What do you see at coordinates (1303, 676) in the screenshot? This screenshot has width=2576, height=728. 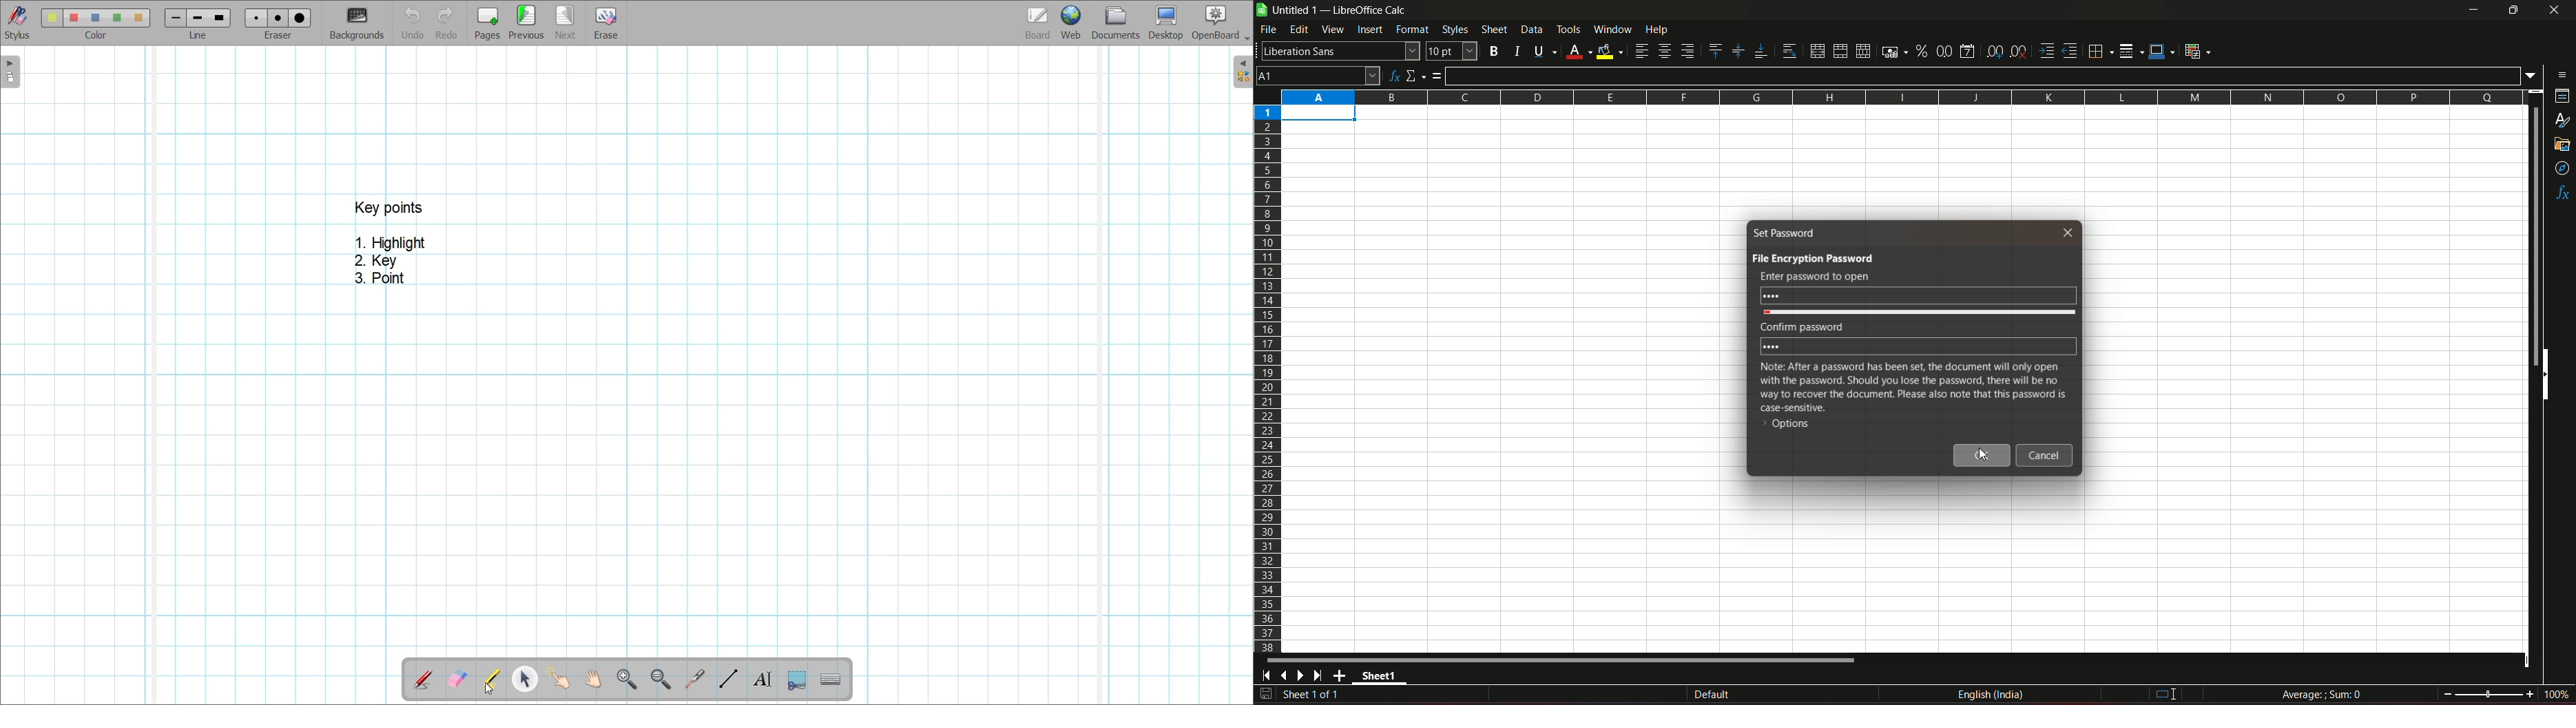 I see `next sheet` at bounding box center [1303, 676].